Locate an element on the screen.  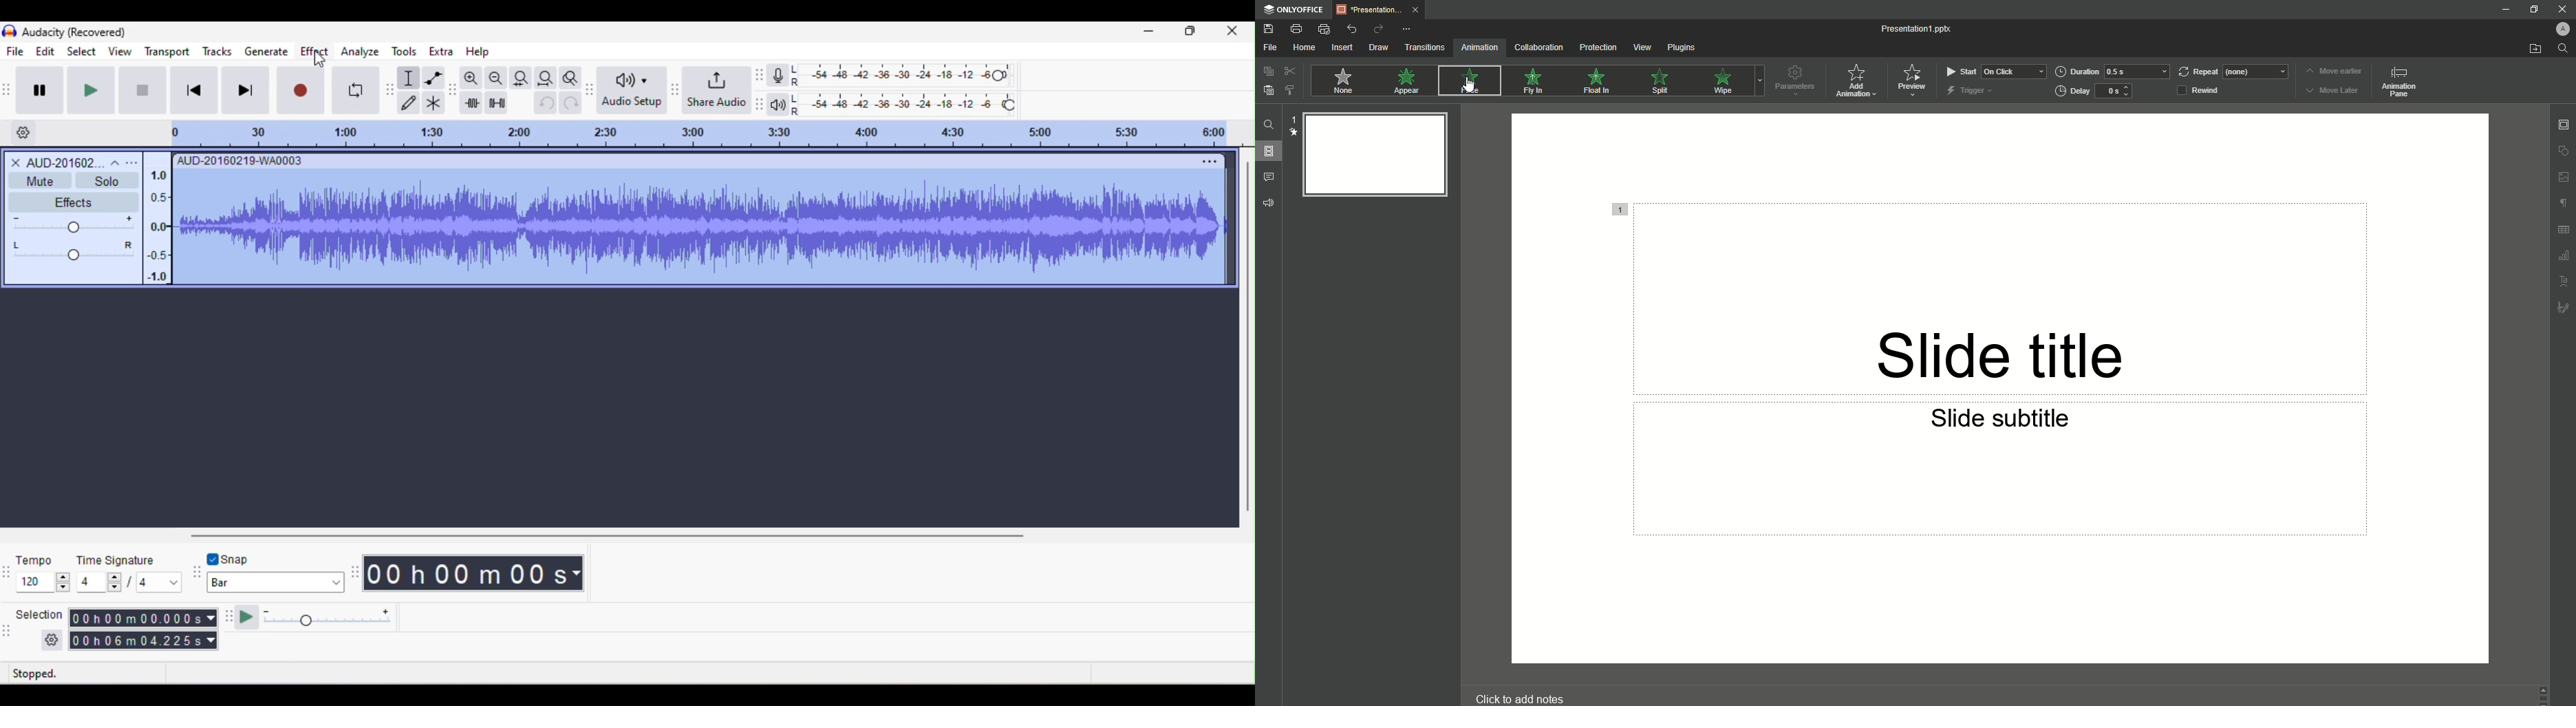
fit project to width is located at coordinates (546, 75).